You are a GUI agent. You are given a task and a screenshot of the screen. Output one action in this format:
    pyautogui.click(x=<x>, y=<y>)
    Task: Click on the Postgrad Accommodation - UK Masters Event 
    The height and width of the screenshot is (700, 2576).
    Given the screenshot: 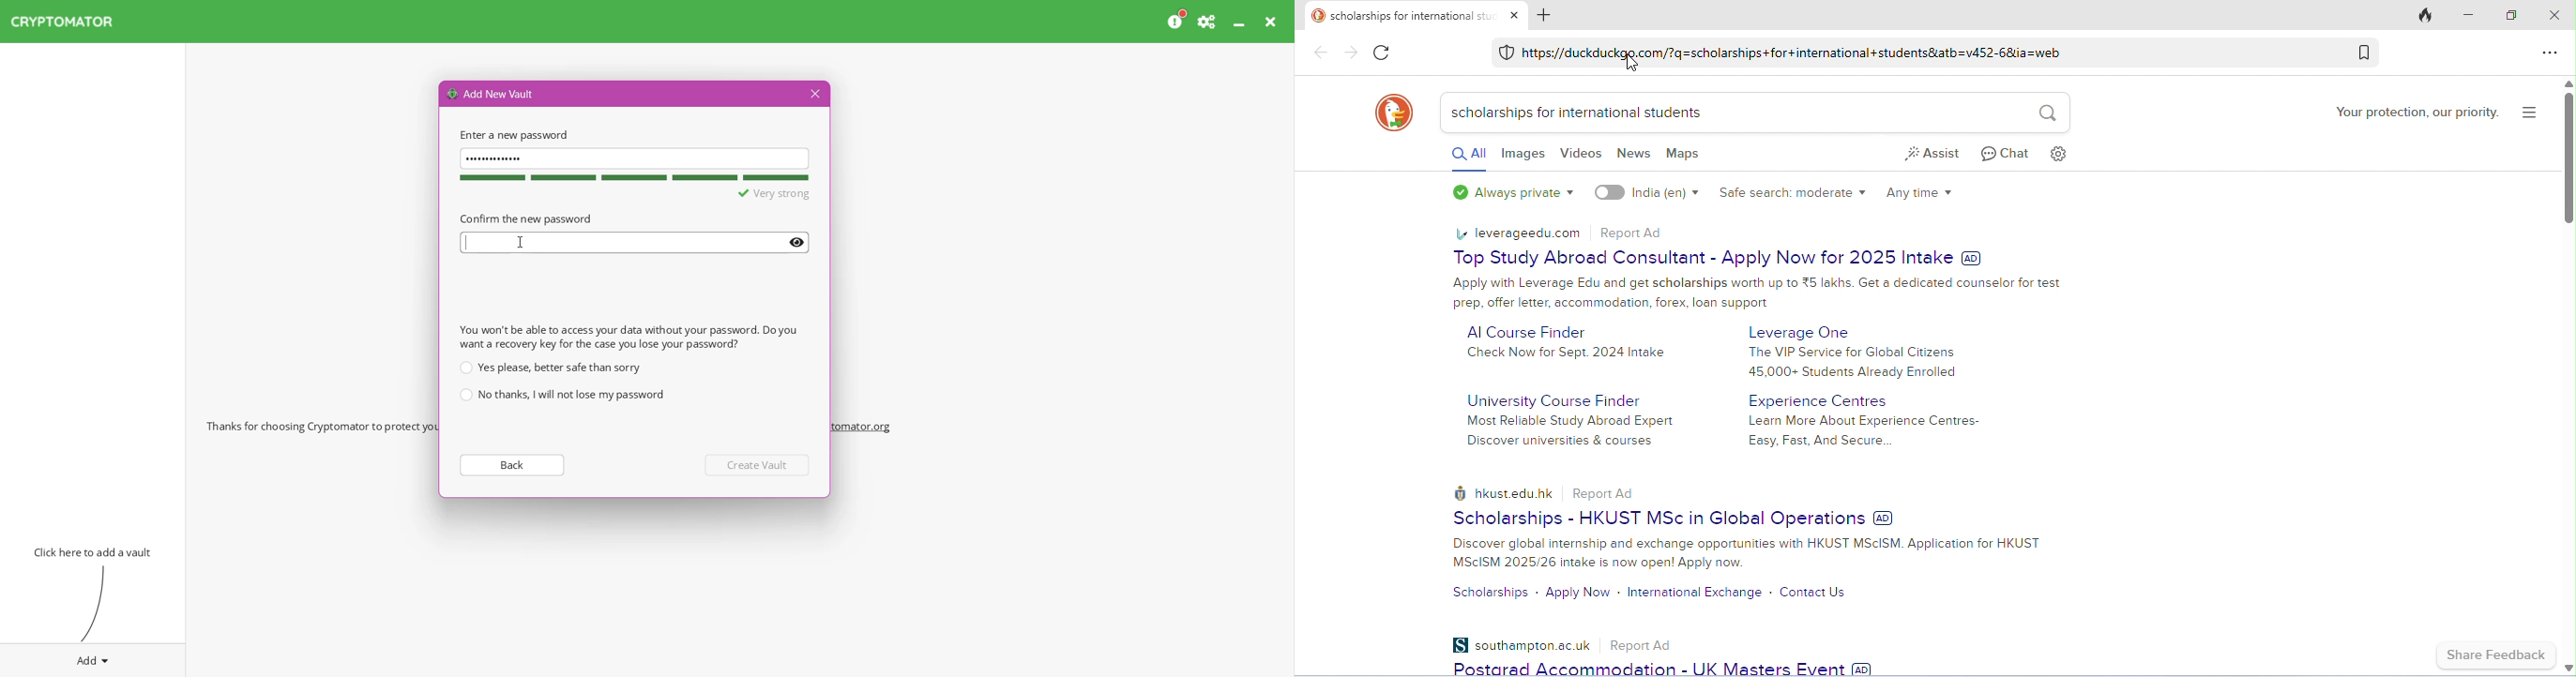 What is the action you would take?
    pyautogui.click(x=1666, y=668)
    